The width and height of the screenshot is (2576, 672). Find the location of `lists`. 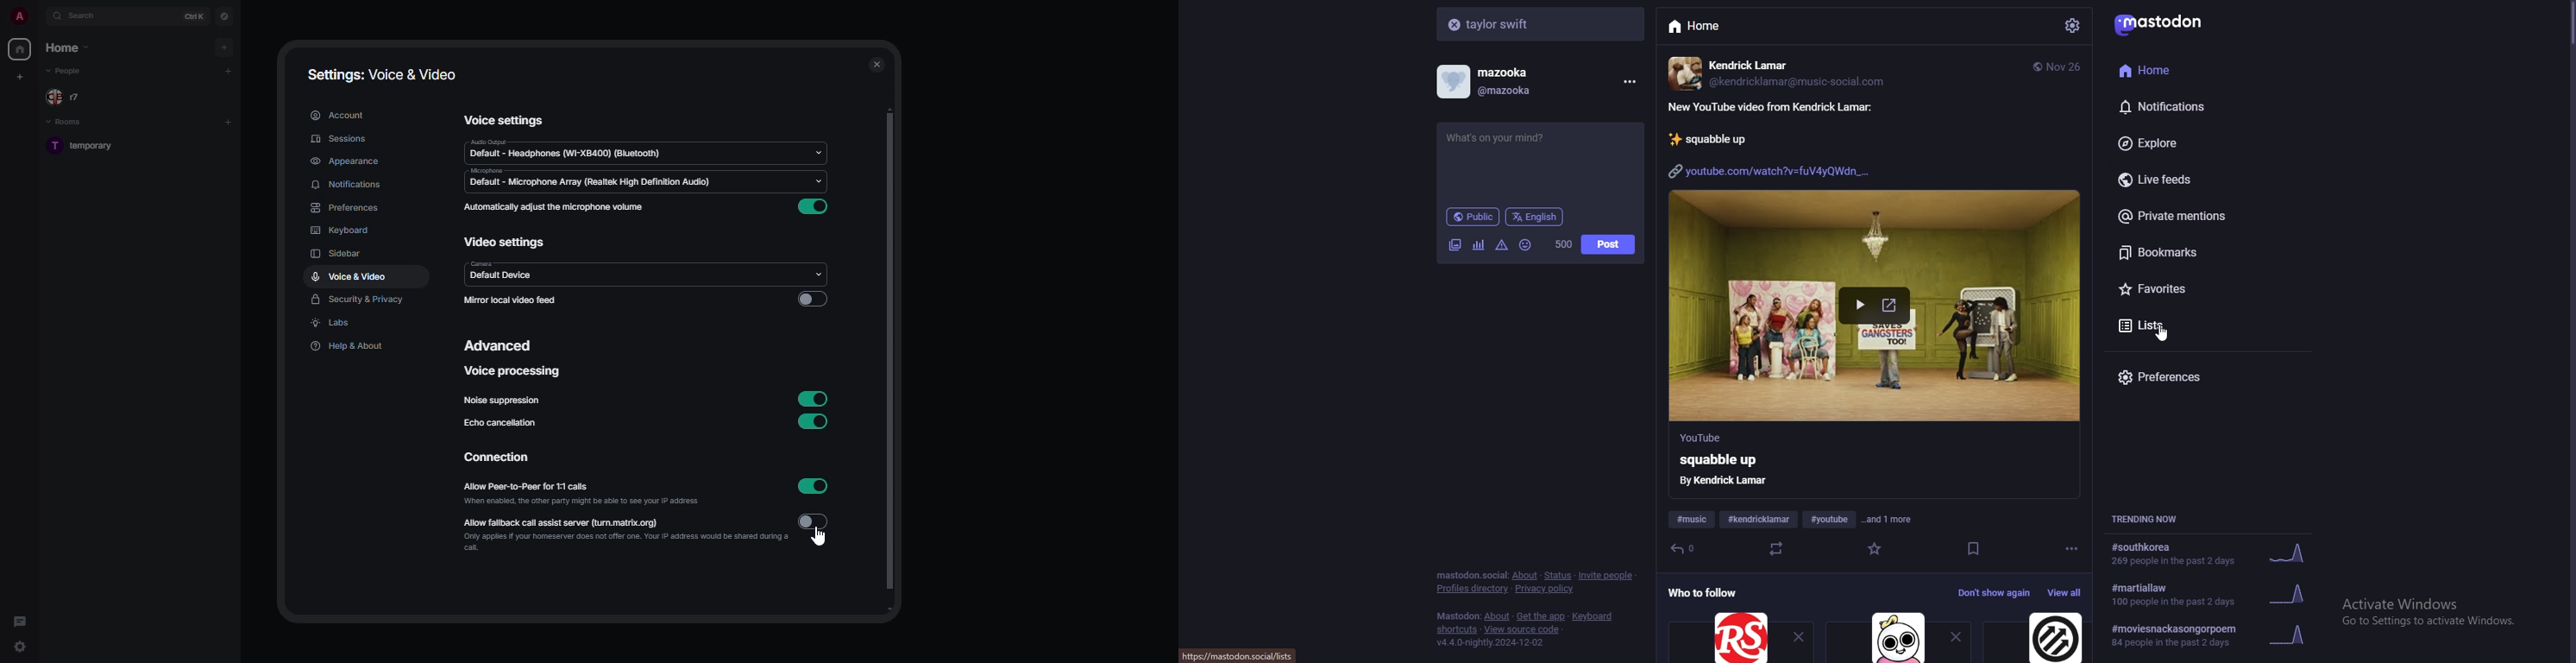

lists is located at coordinates (2198, 324).